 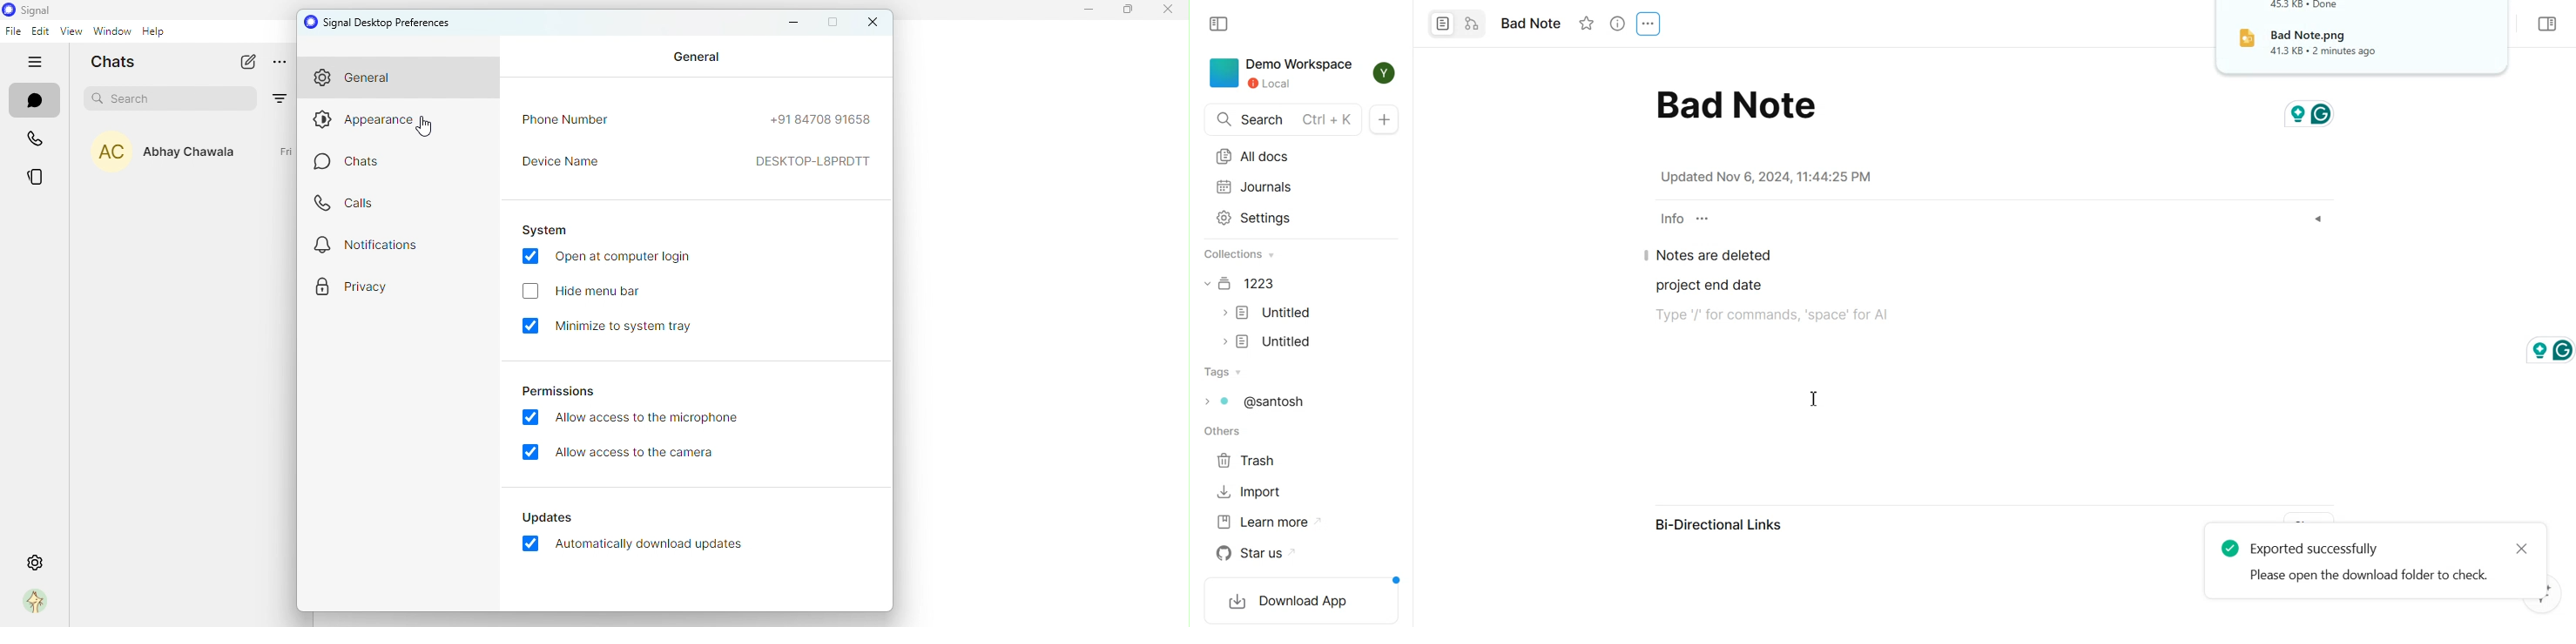 I want to click on updates, so click(x=540, y=518).